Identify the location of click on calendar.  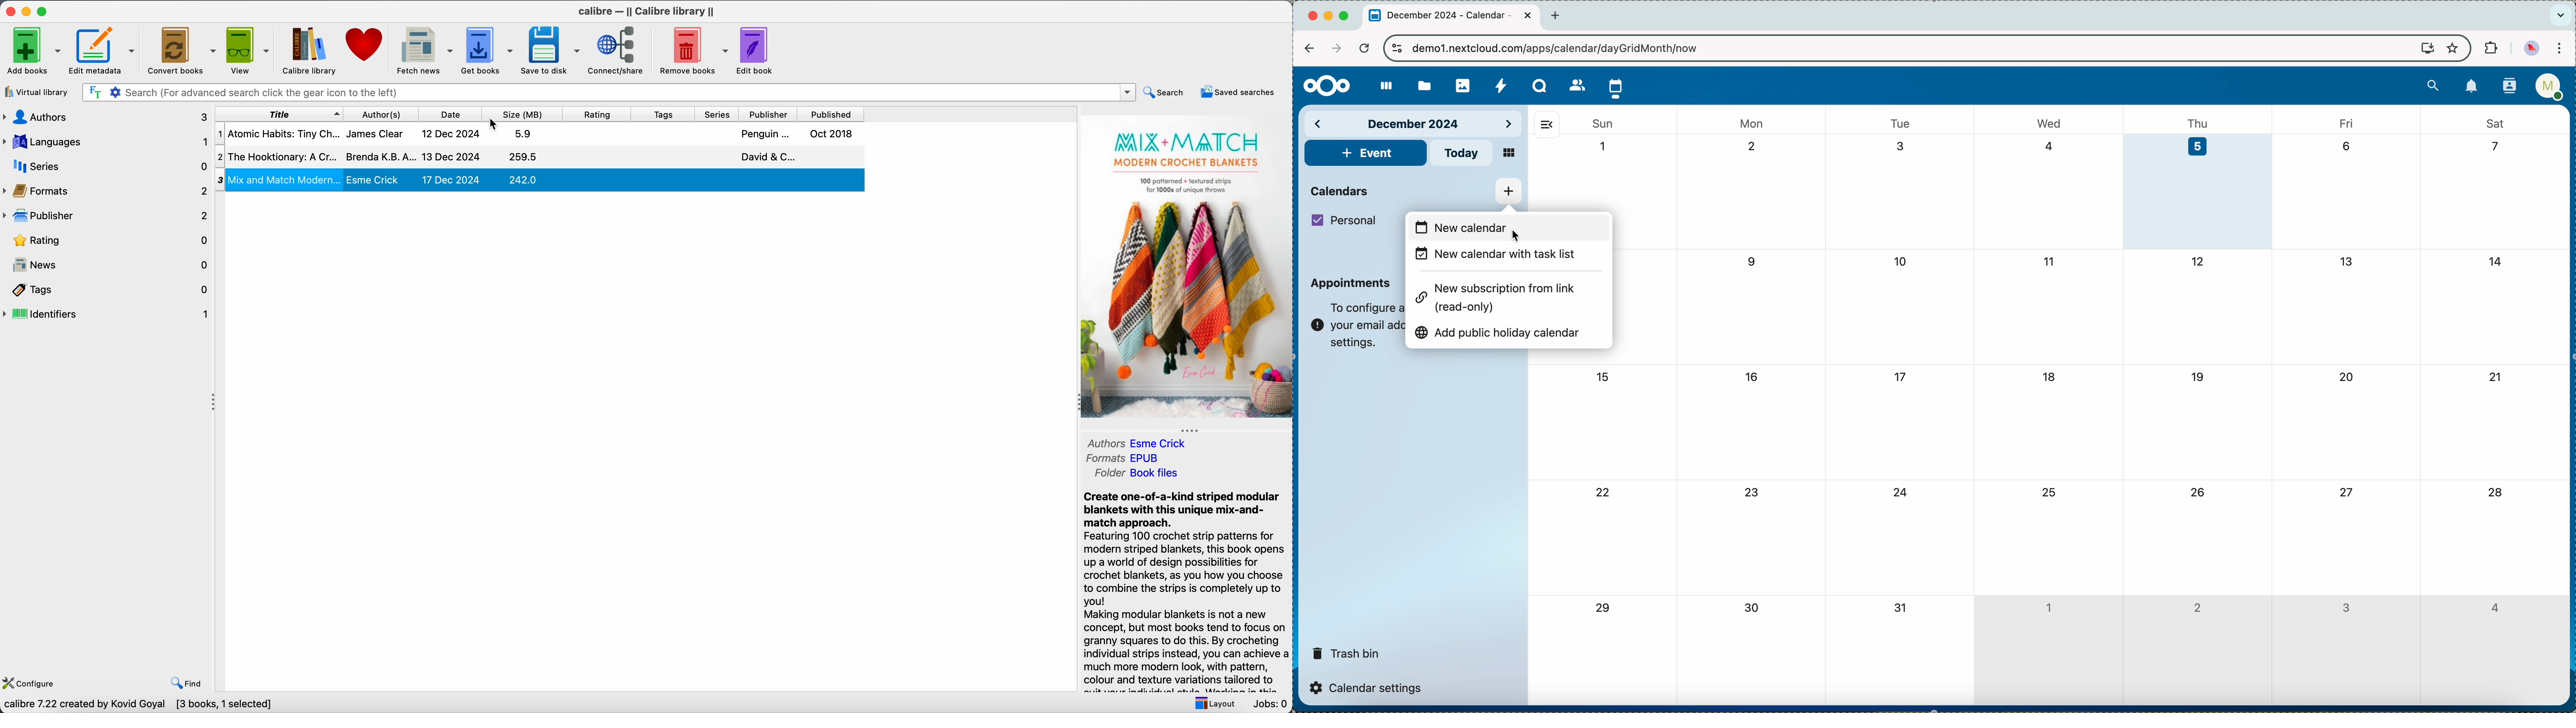
(1616, 87).